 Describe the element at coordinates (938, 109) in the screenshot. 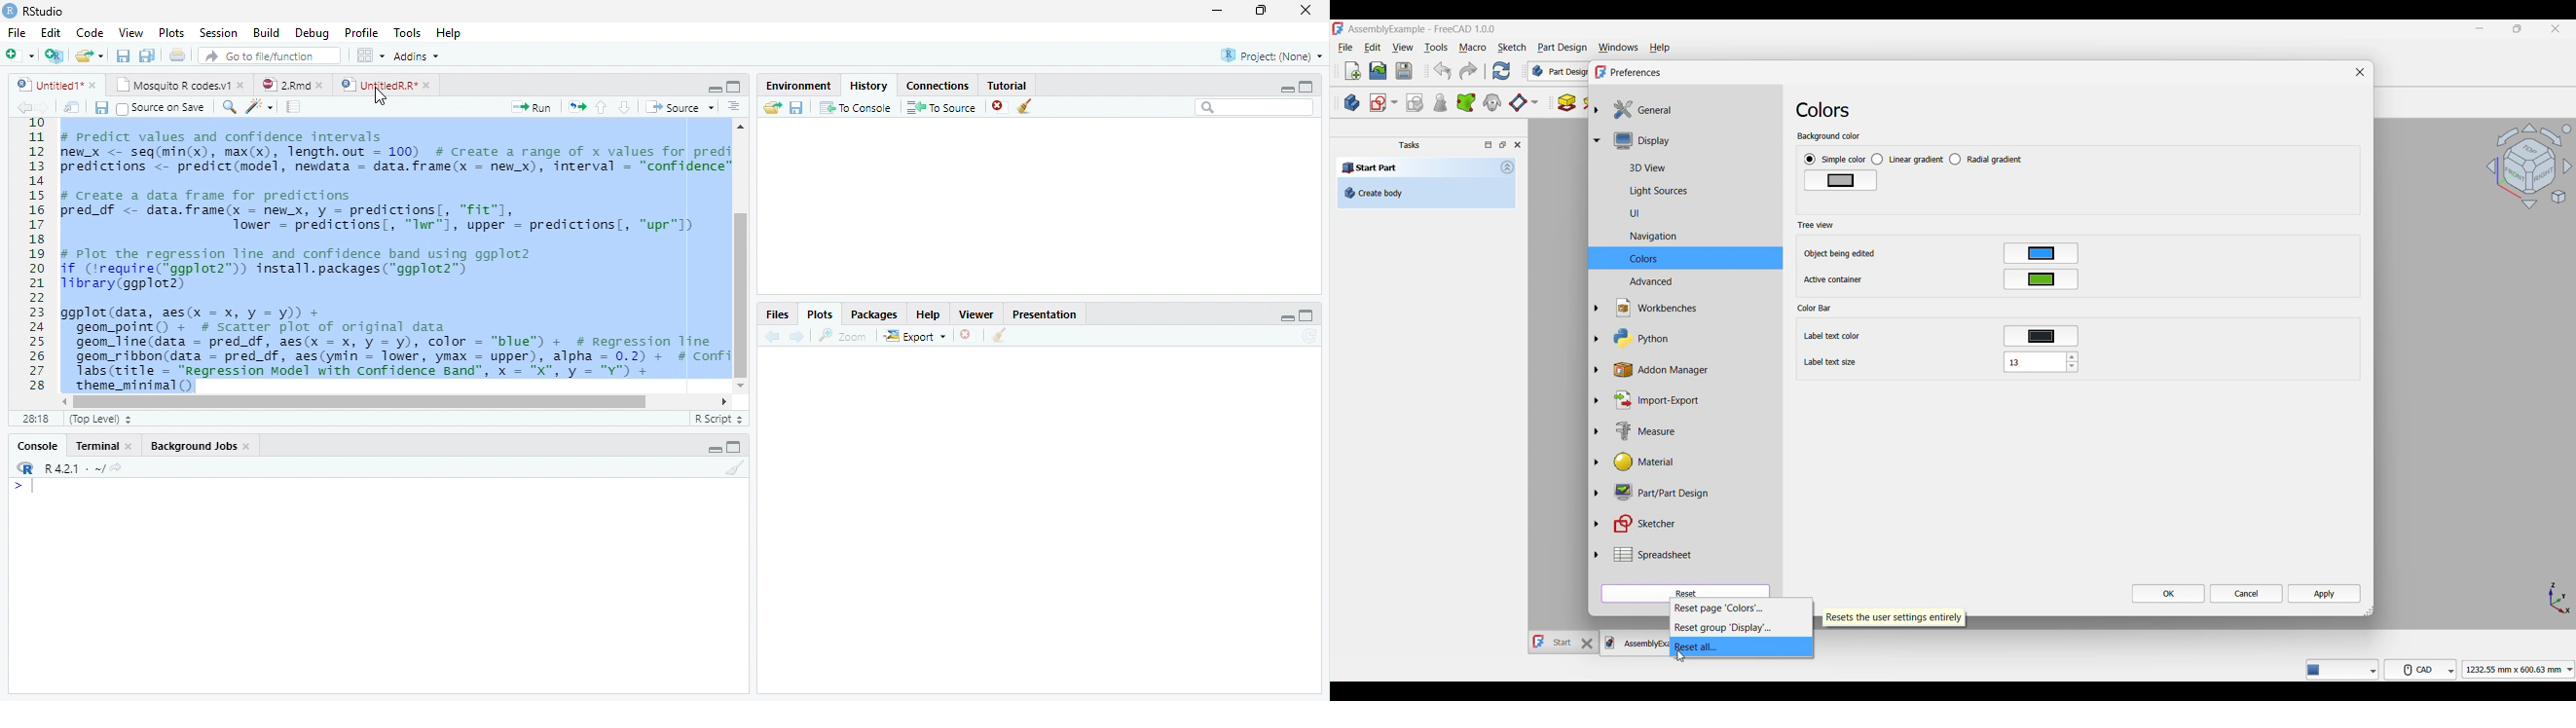

I see `To Source` at that location.